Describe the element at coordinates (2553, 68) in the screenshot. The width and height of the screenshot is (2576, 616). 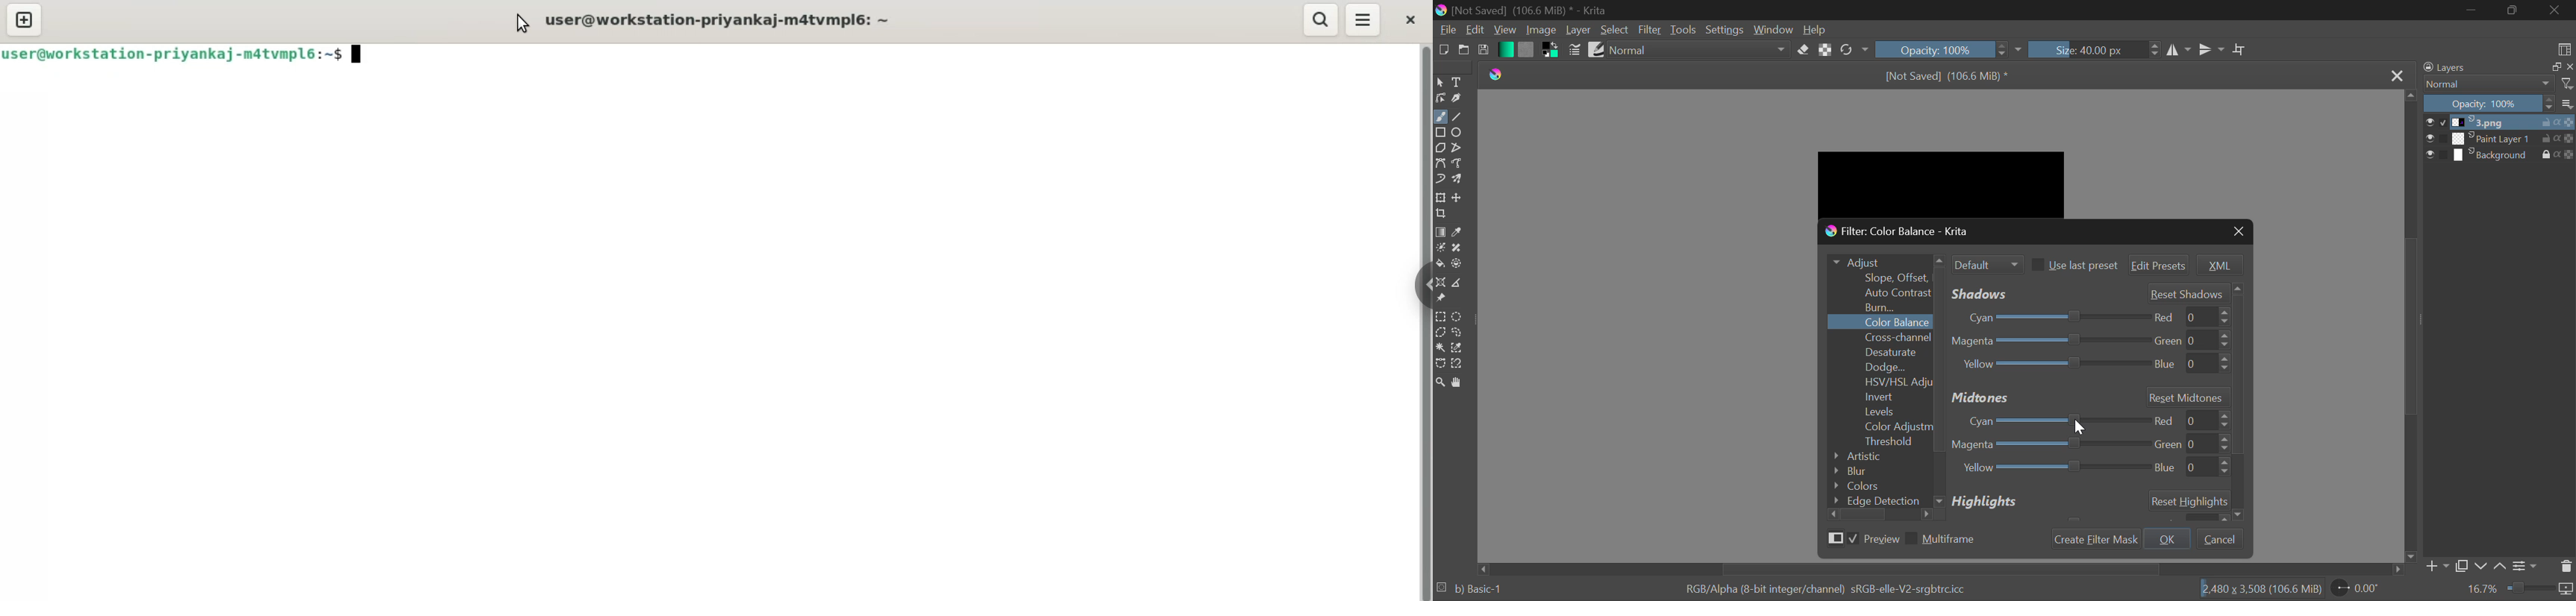
I see `maximize` at that location.